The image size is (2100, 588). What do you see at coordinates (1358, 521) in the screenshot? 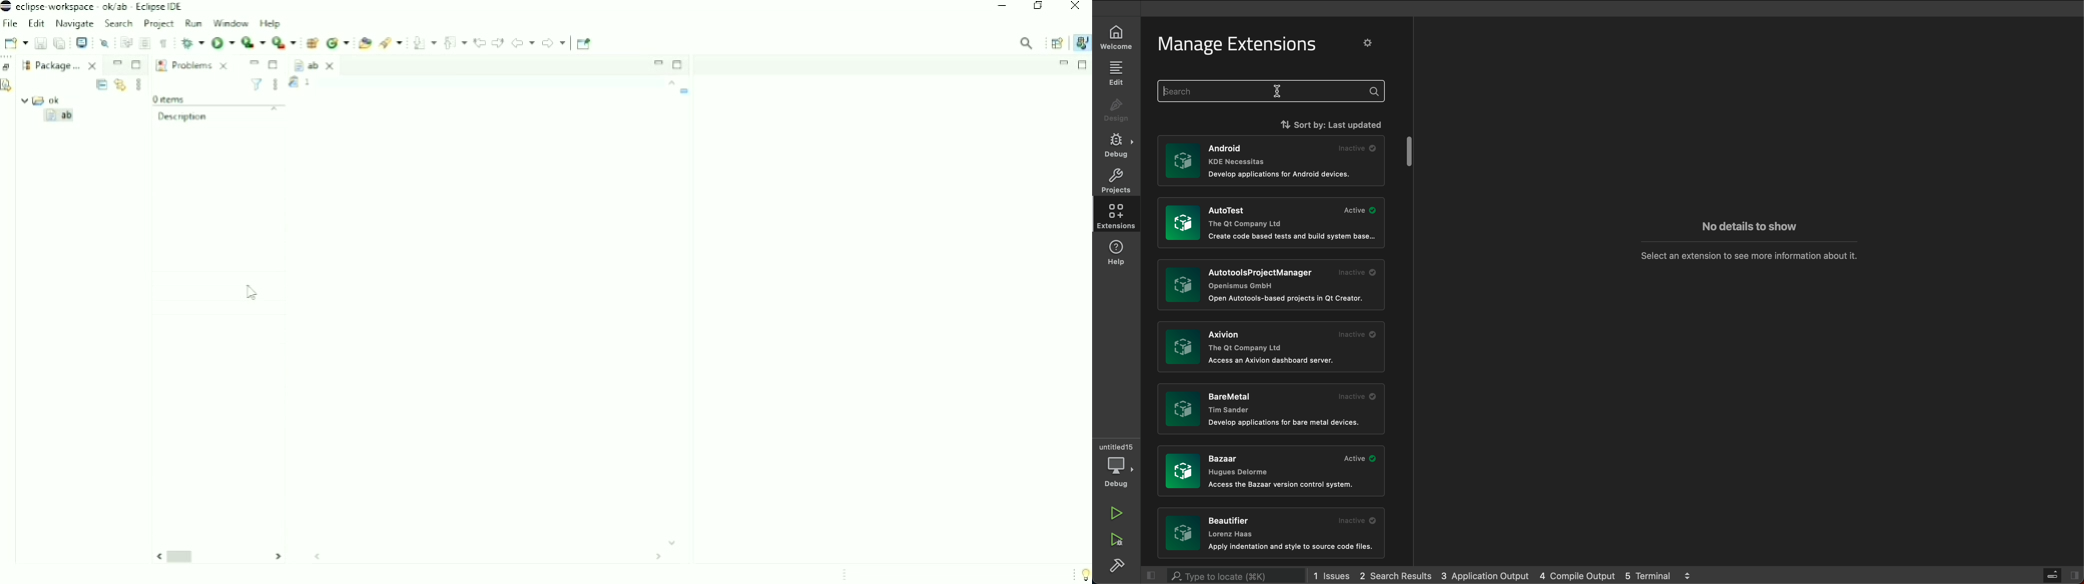
I see `inactive` at bounding box center [1358, 521].